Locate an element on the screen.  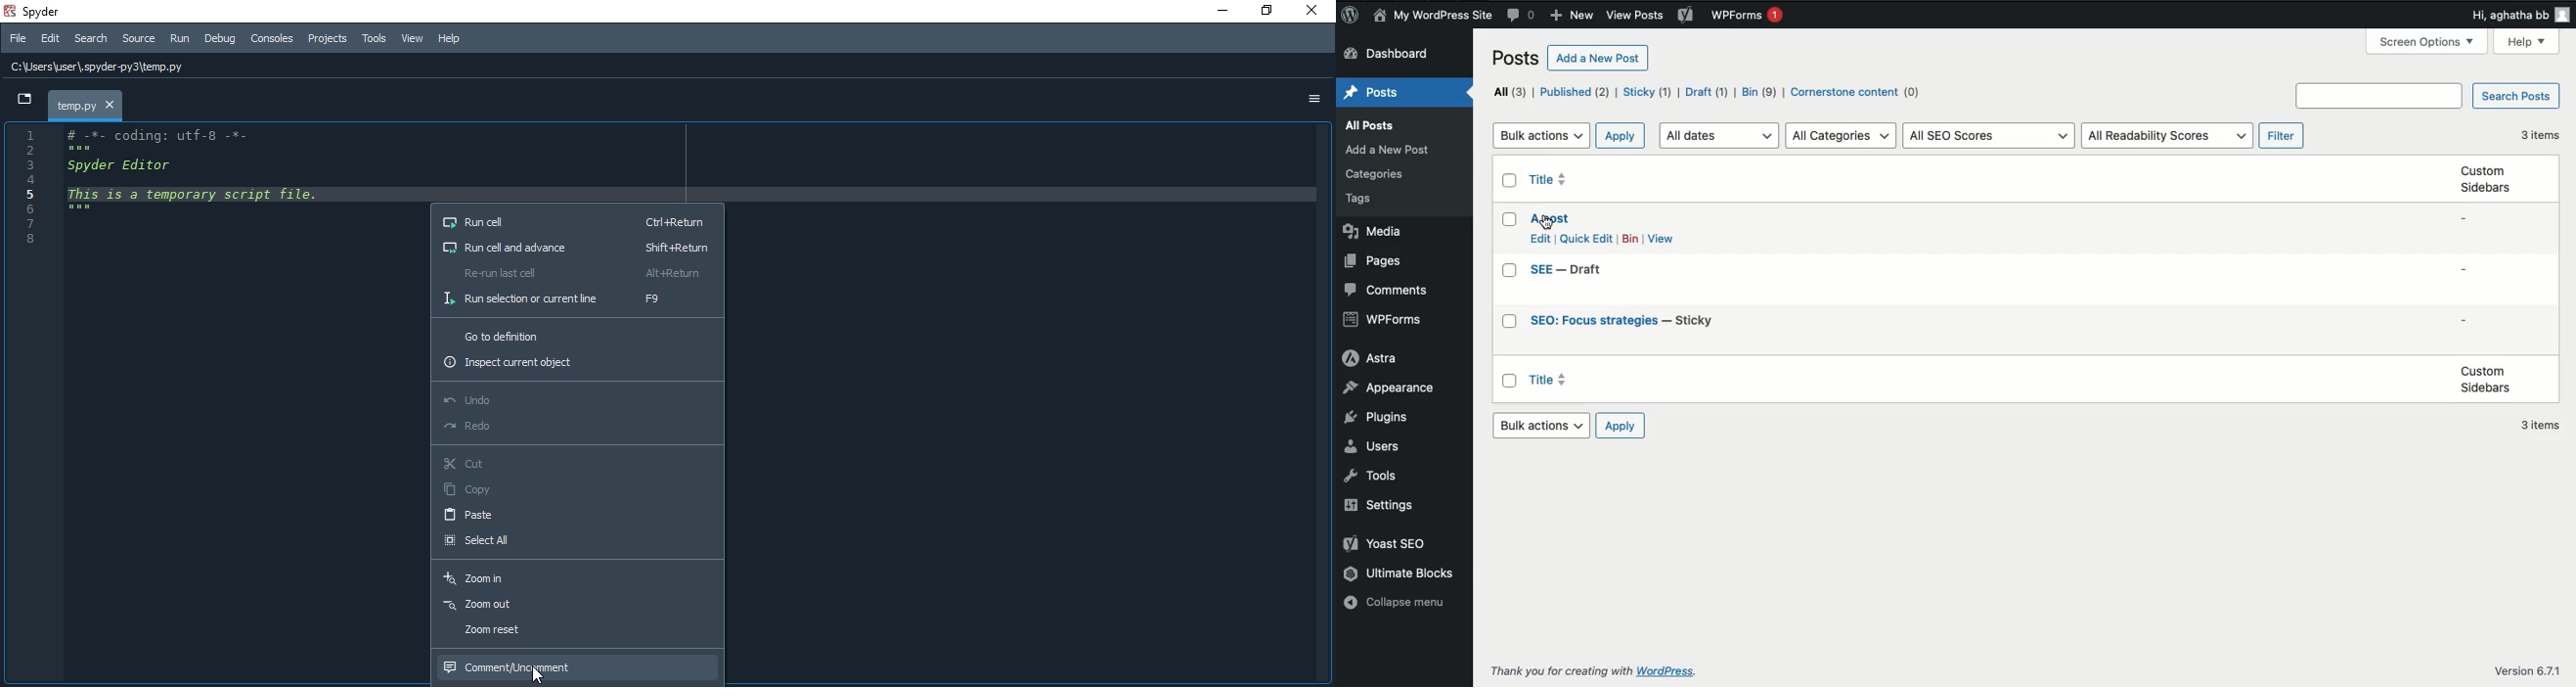
Go to definition is located at coordinates (578, 335).